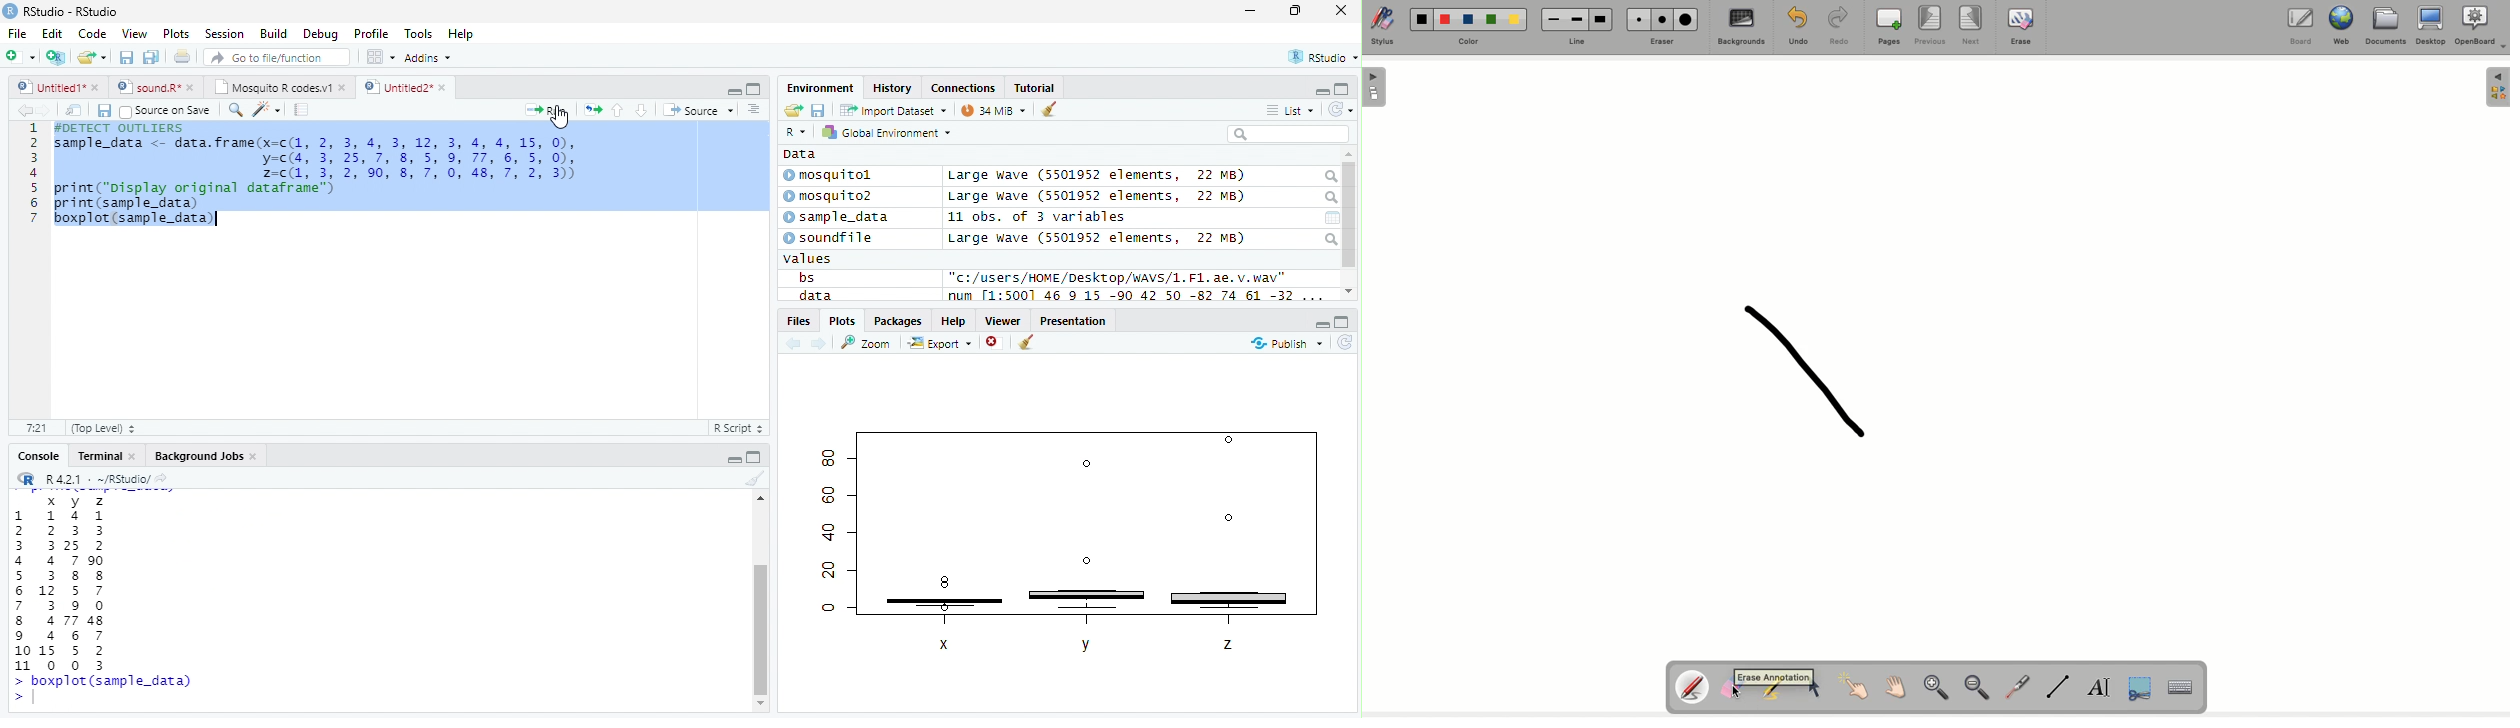  Describe the element at coordinates (153, 86) in the screenshot. I see `sound.R*` at that location.